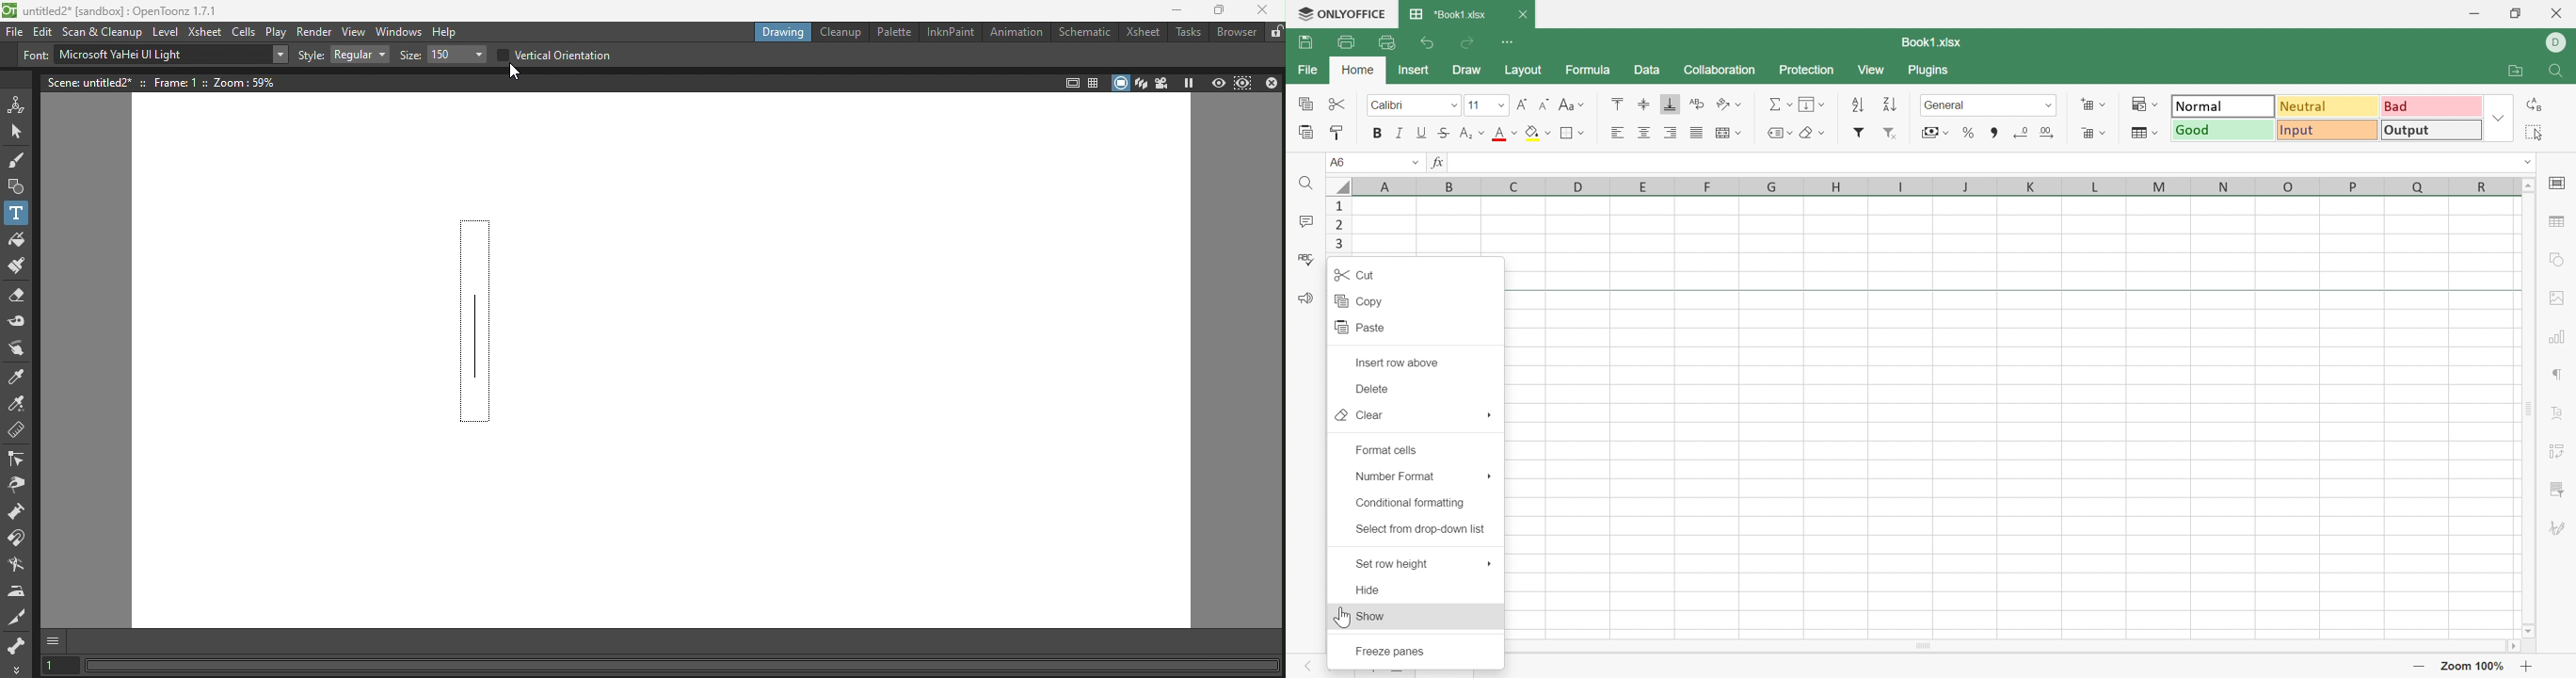  I want to click on Drop Down, so click(1453, 106).